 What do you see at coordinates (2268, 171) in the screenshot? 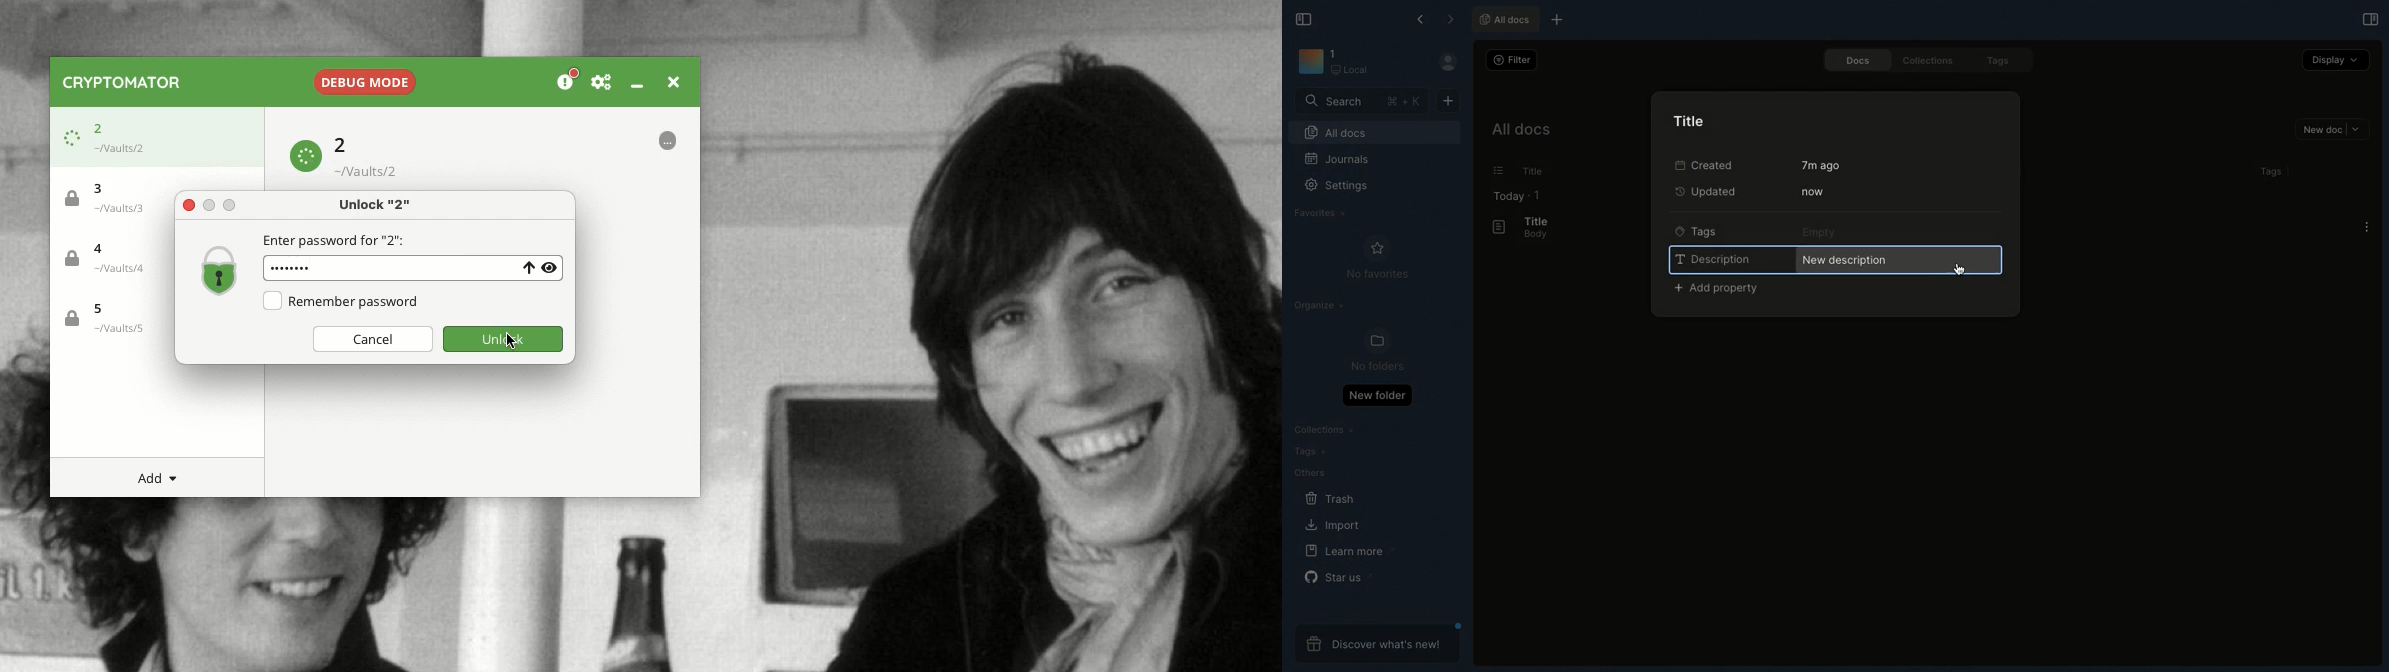
I see `Tags` at bounding box center [2268, 171].